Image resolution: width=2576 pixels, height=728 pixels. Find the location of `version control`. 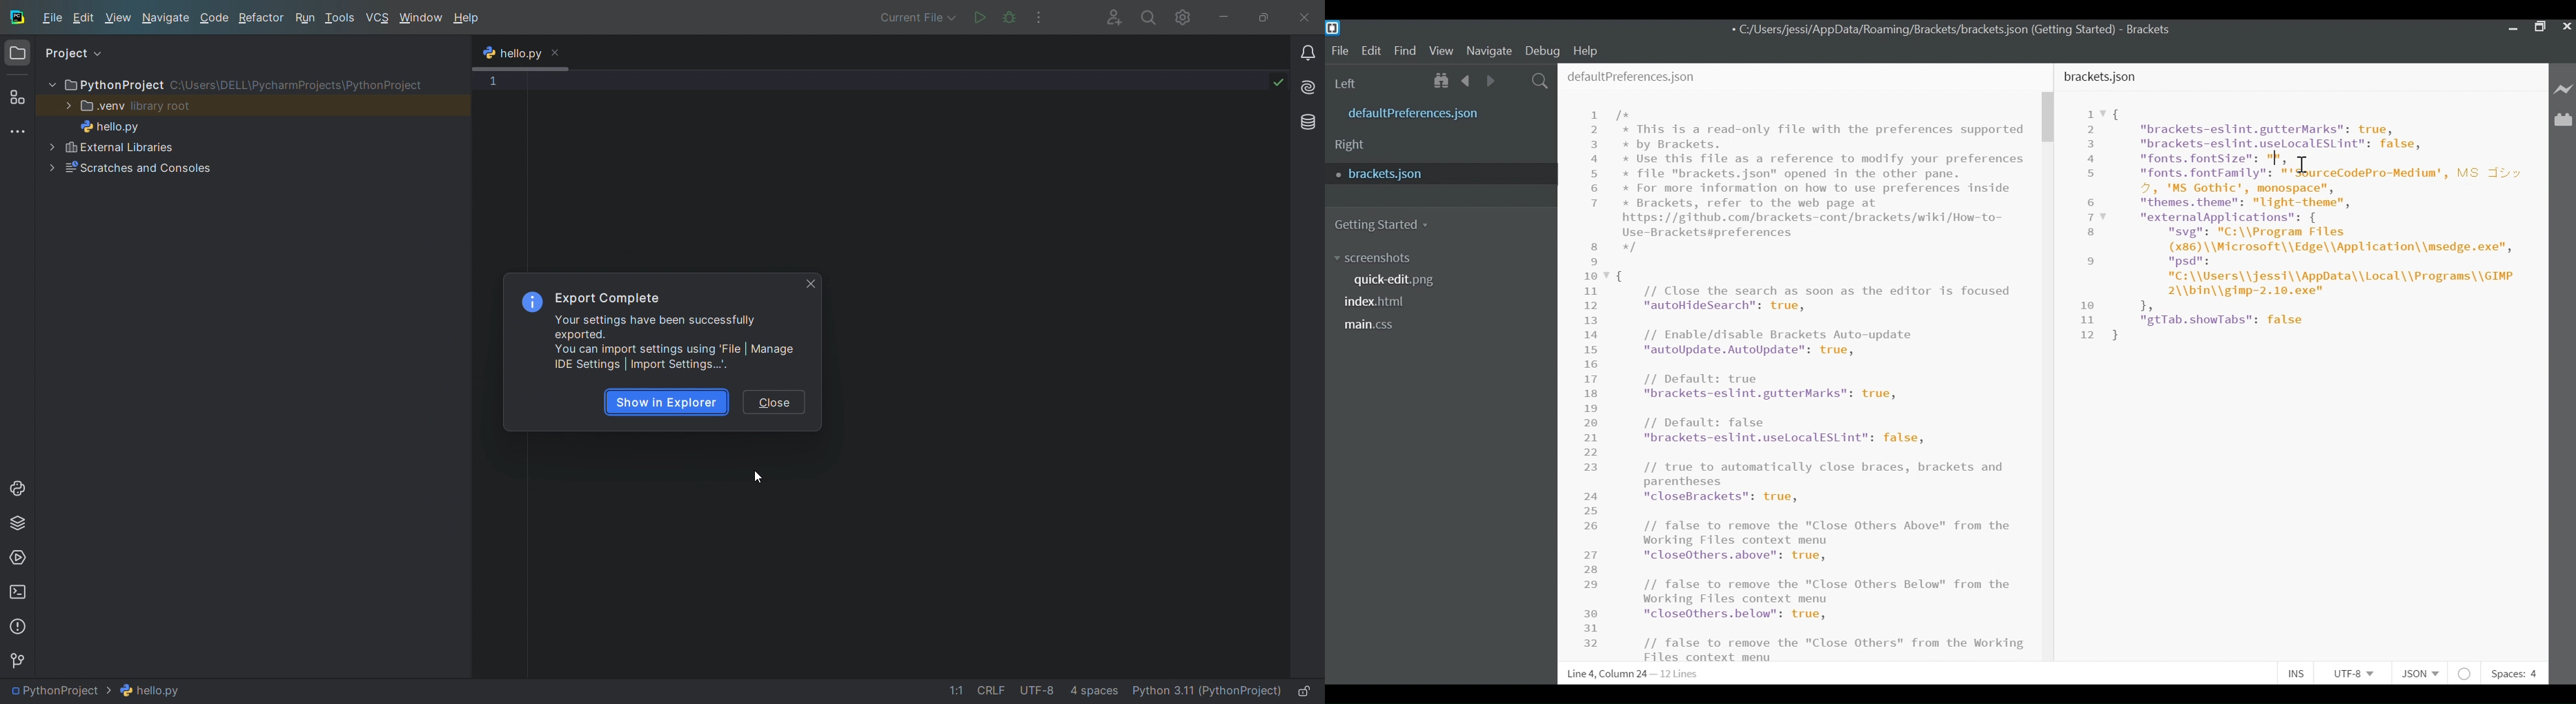

version control is located at coordinates (23, 663).